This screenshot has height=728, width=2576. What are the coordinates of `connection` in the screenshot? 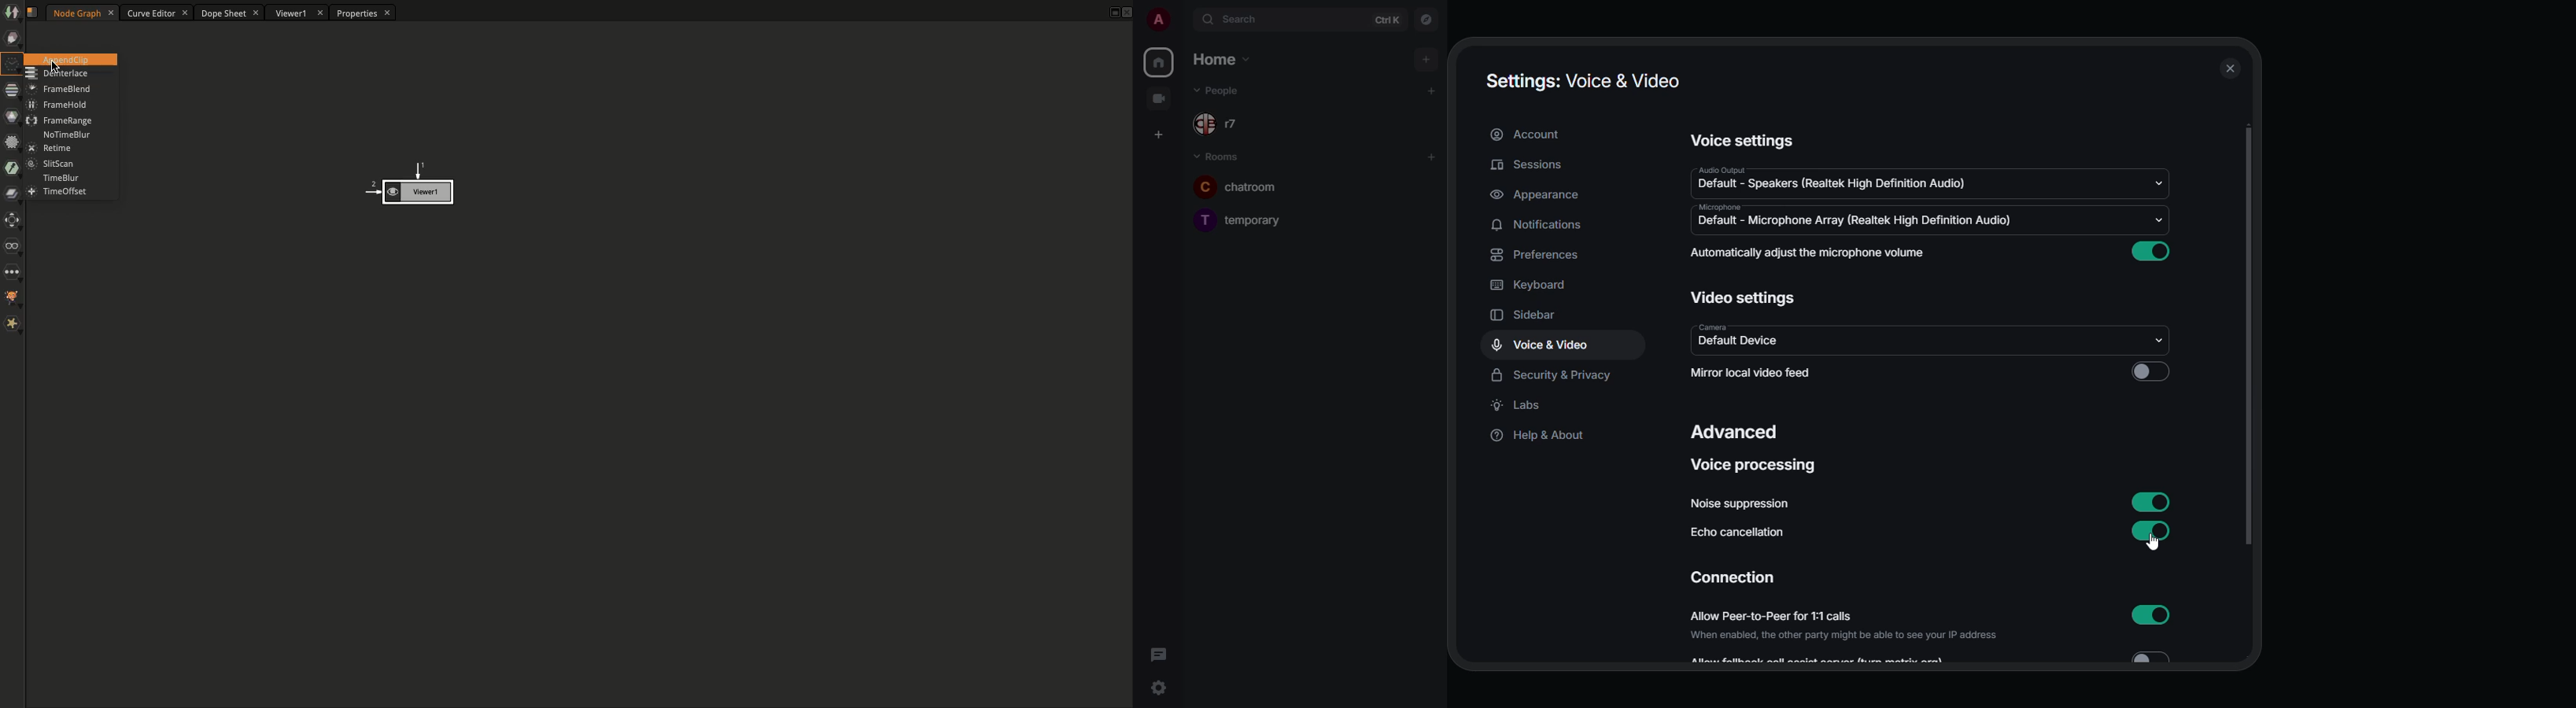 It's located at (1733, 579).